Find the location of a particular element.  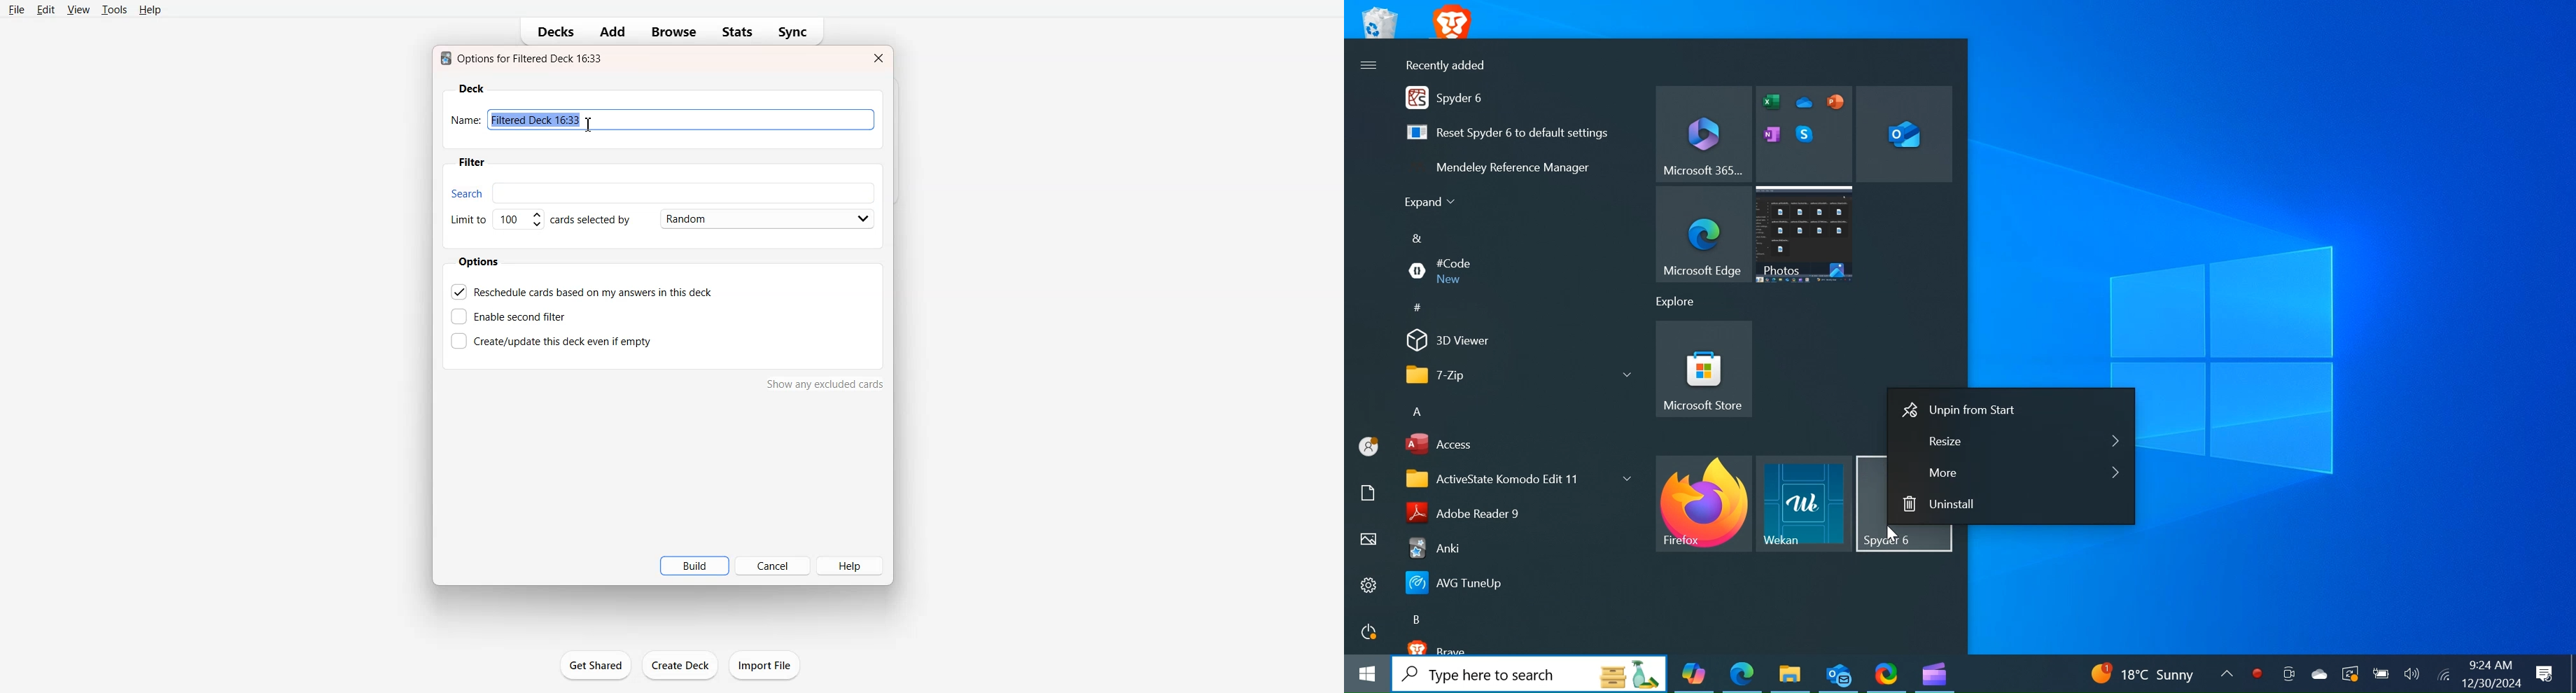

Charge is located at coordinates (2381, 672).